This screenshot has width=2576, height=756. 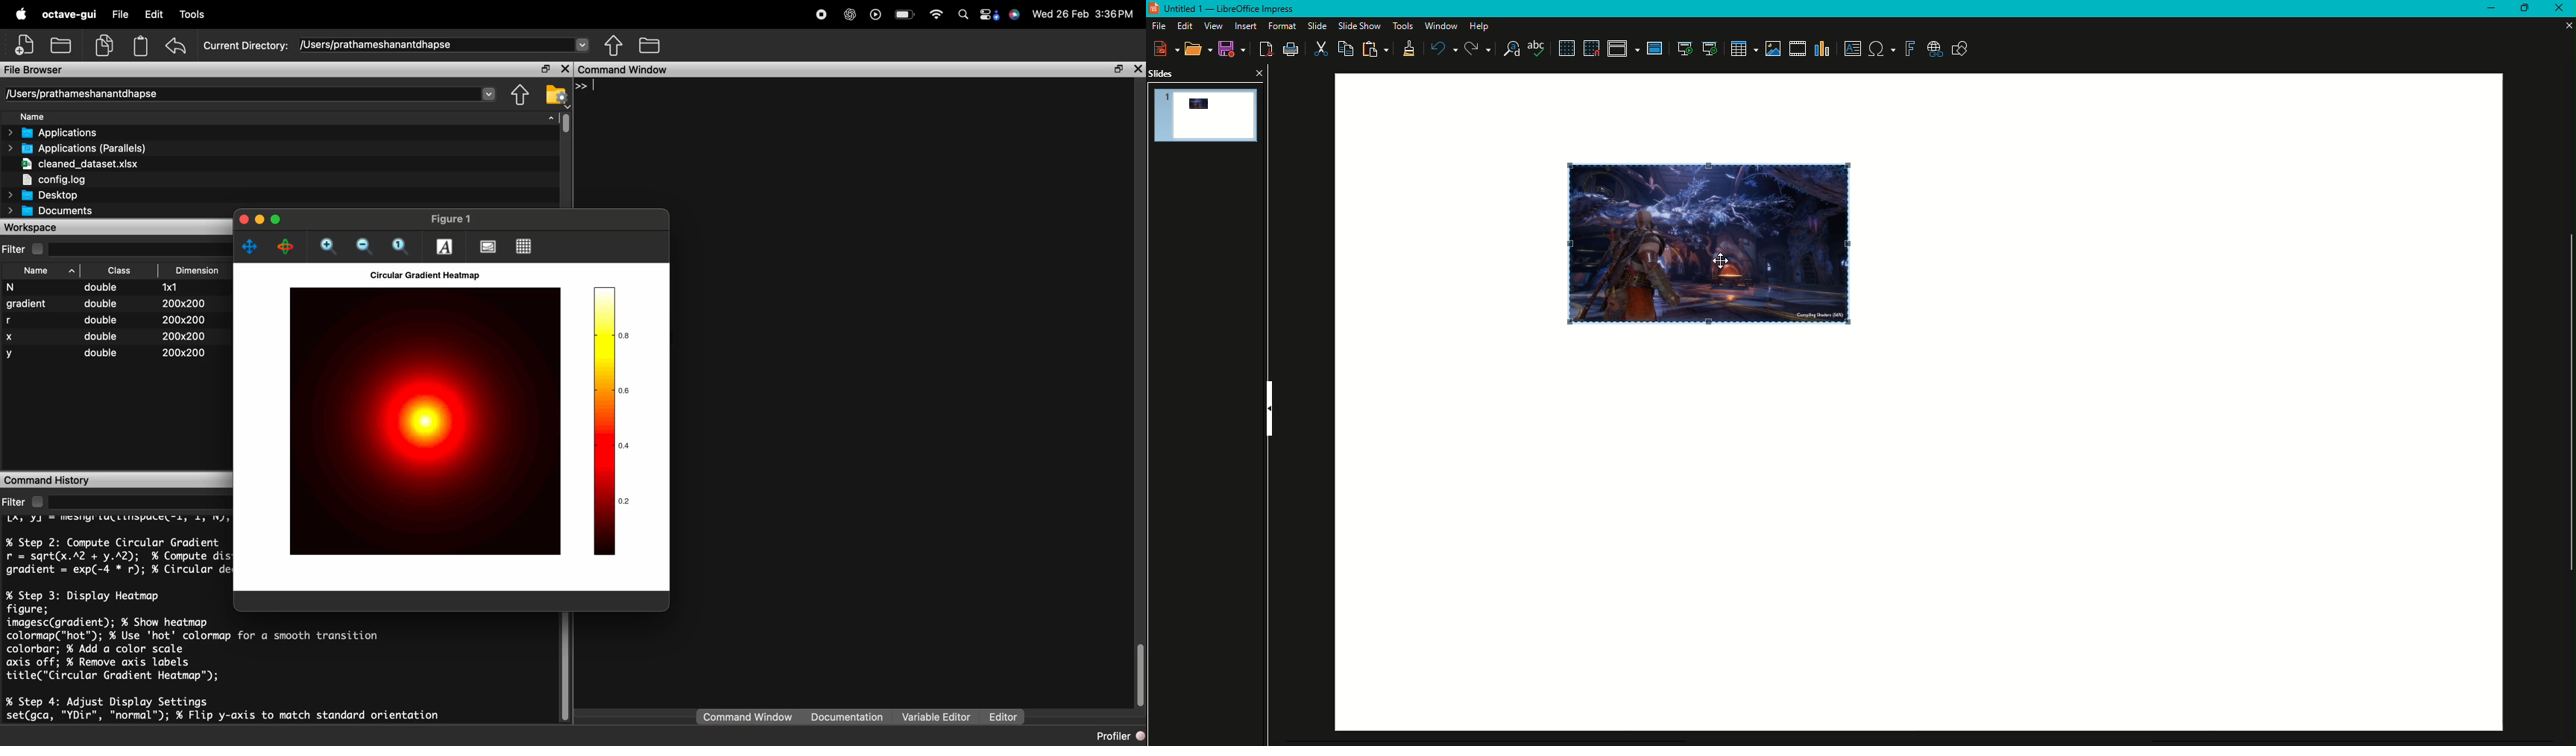 I want to click on Desktop, so click(x=55, y=194).